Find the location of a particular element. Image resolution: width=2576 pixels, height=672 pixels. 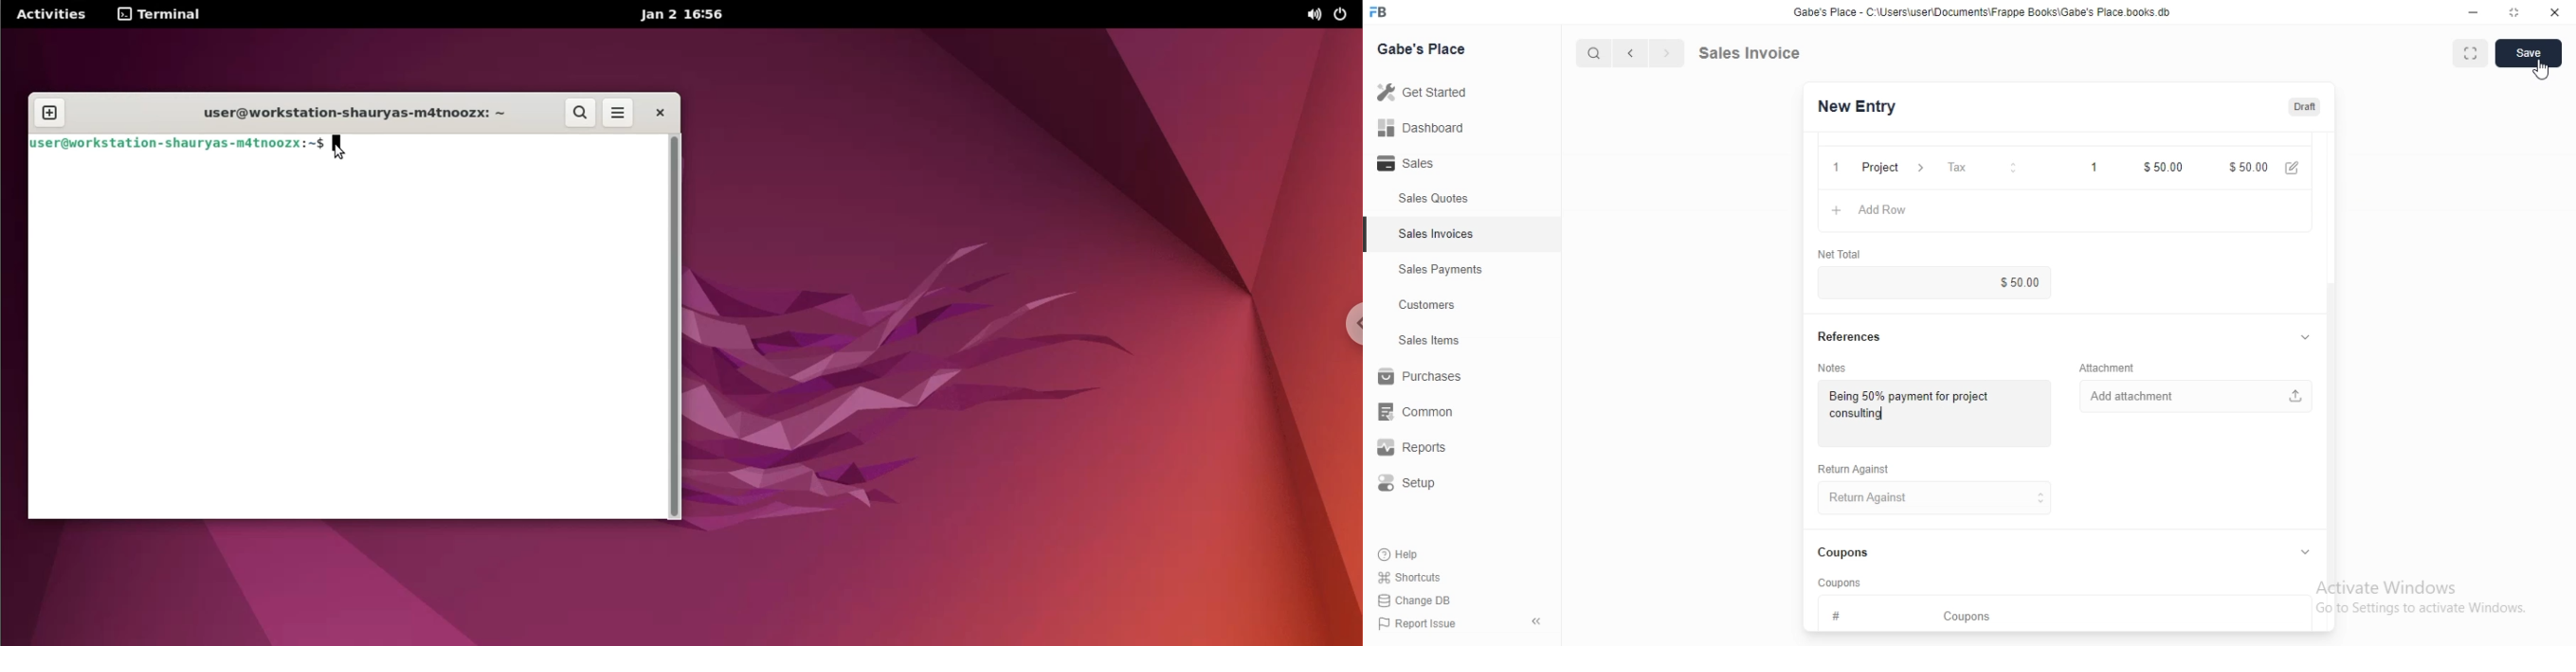

Sales Quotes is located at coordinates (1424, 199).